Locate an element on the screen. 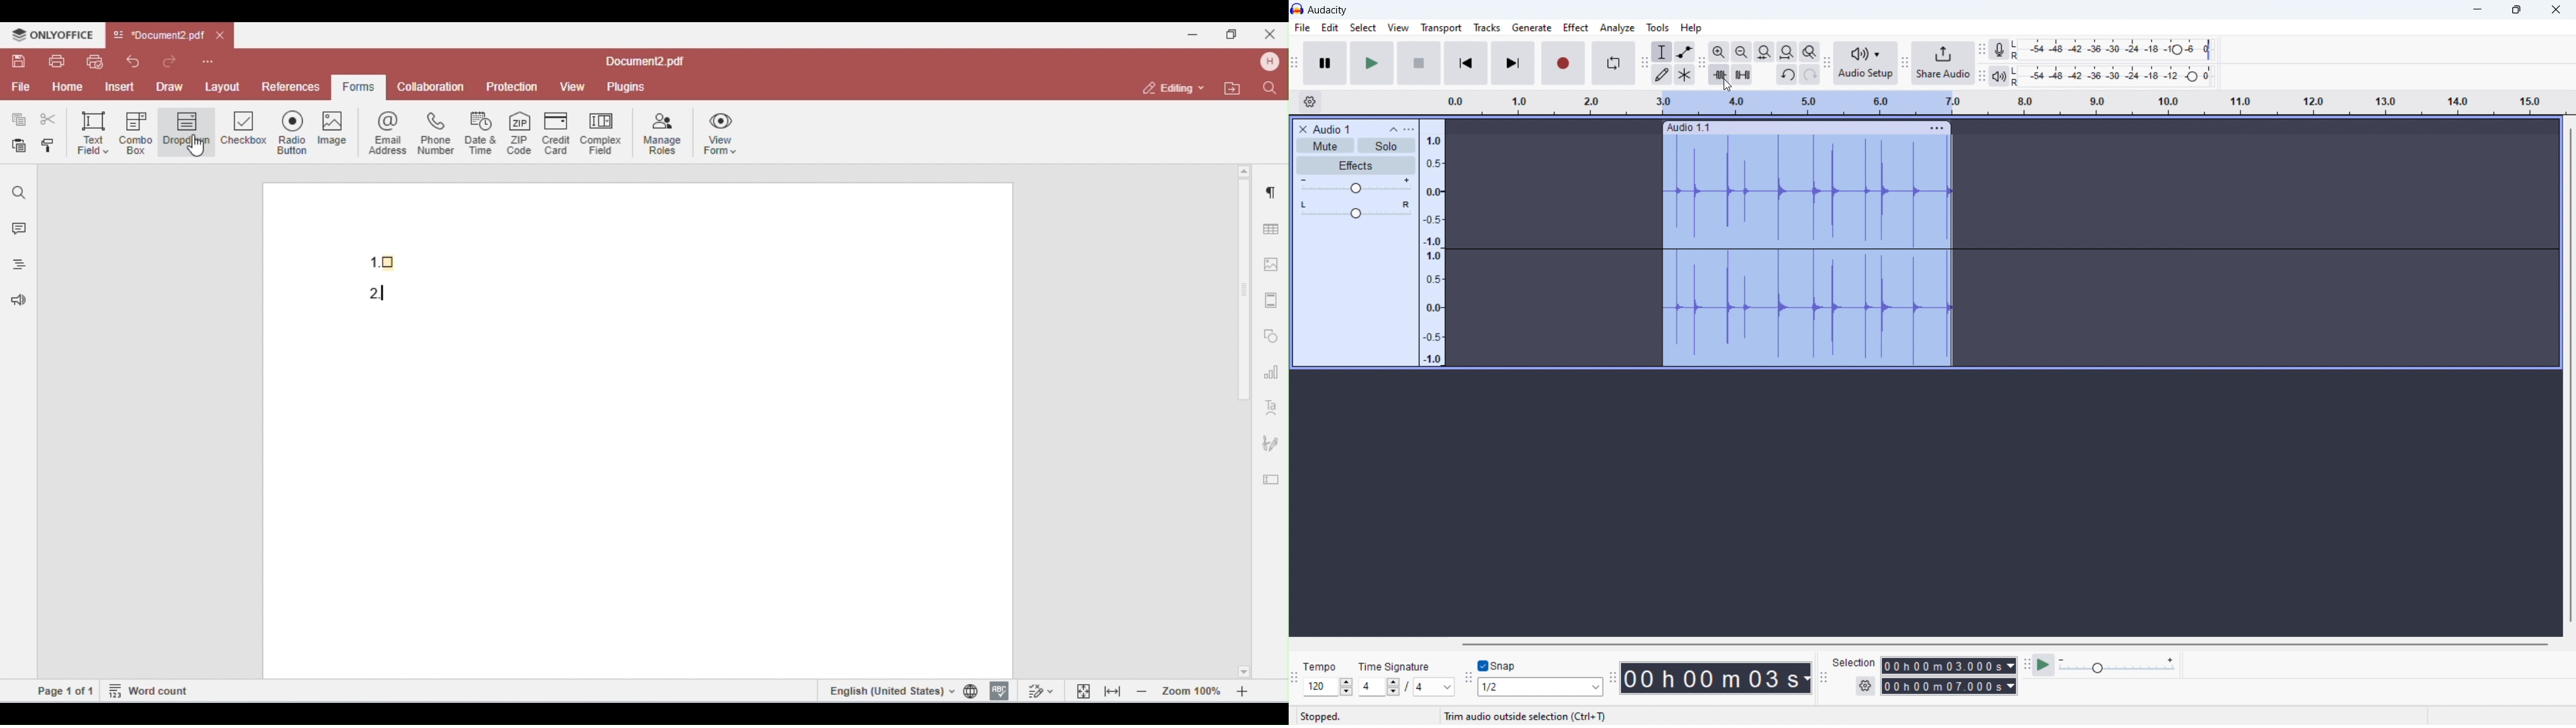 The image size is (2576, 728). enable looping is located at coordinates (1614, 64).